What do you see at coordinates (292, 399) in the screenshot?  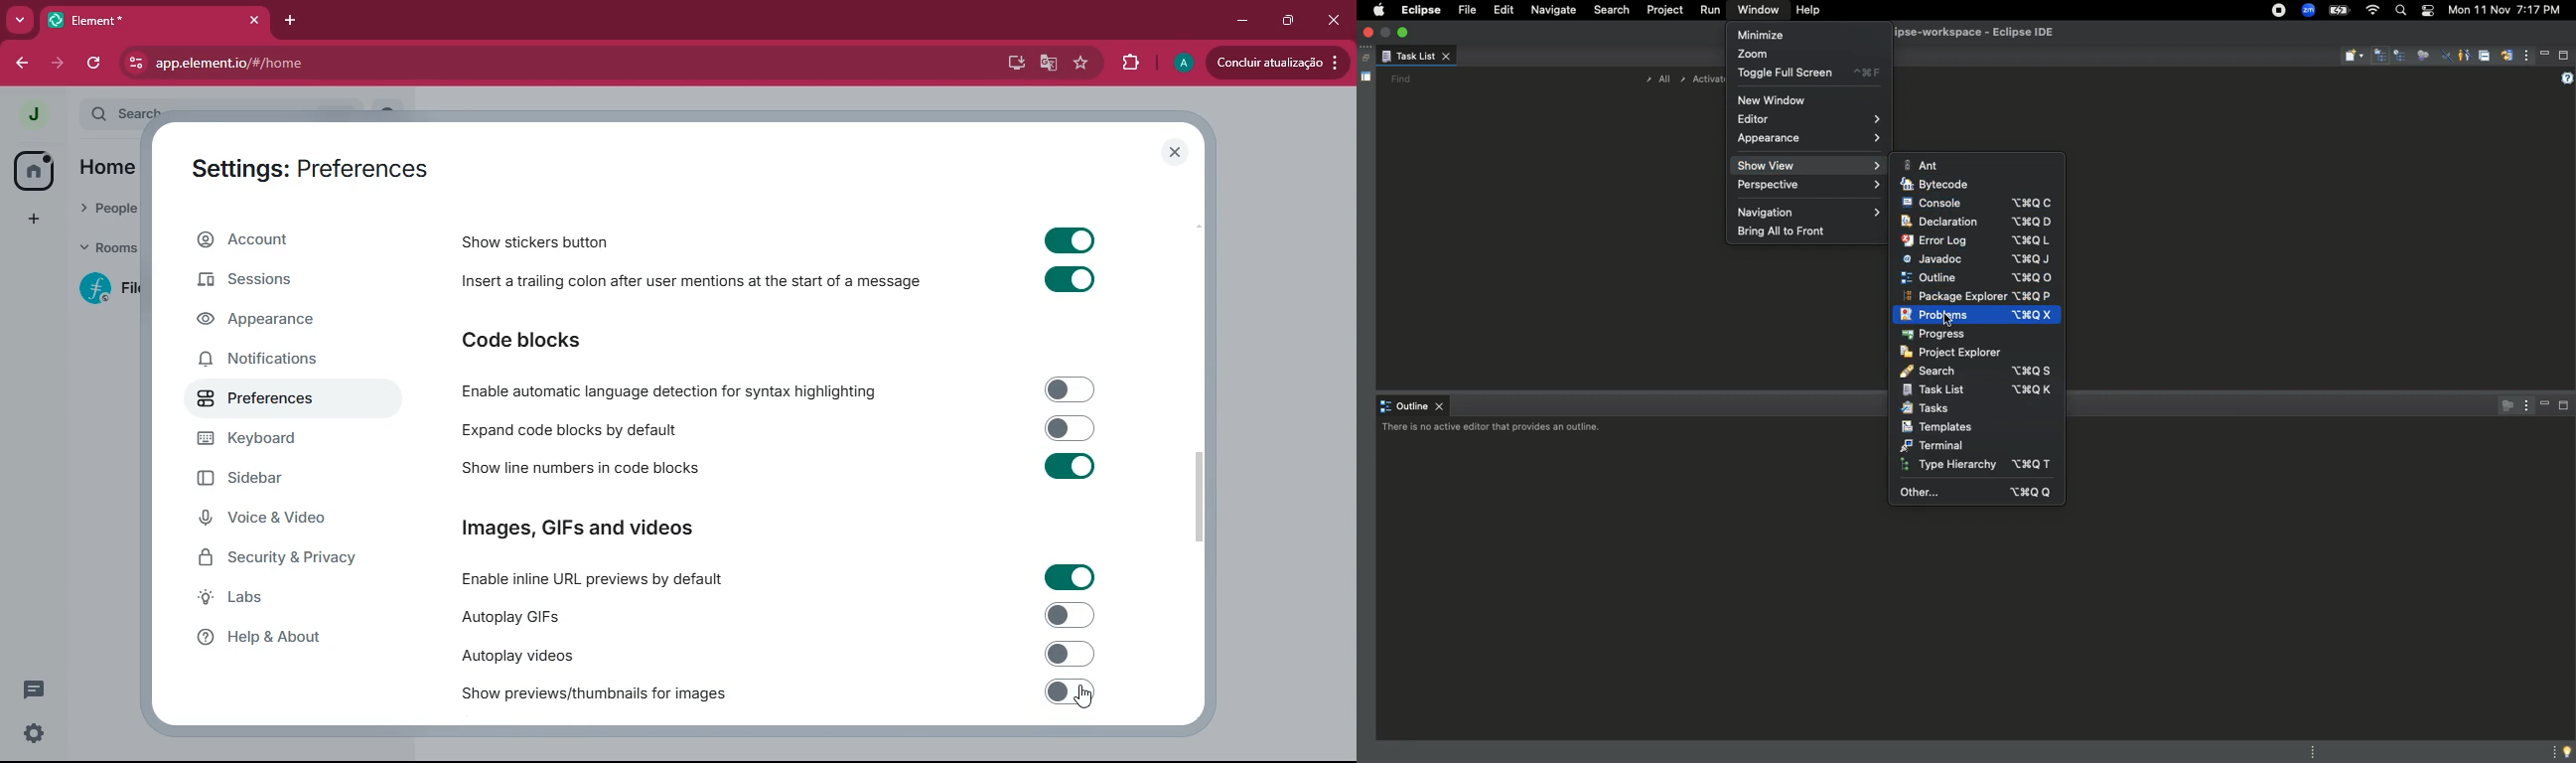 I see `Preferences` at bounding box center [292, 399].